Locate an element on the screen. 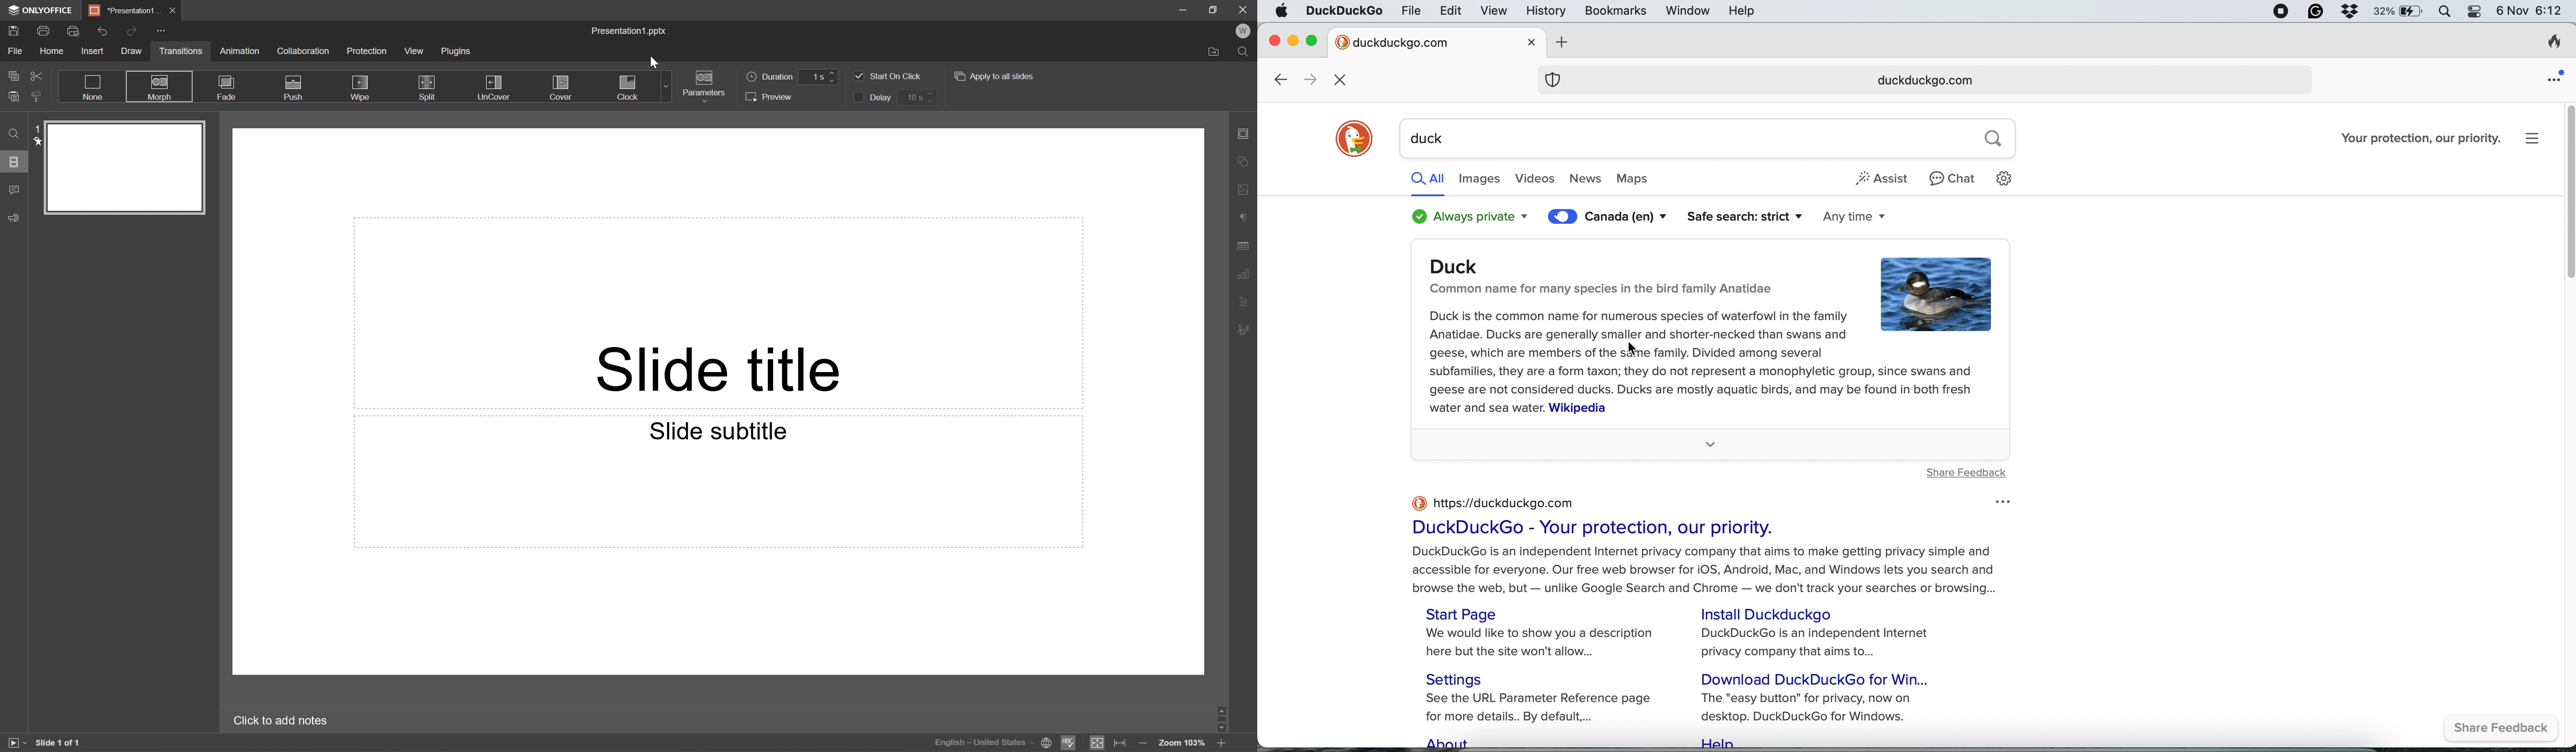 The height and width of the screenshot is (756, 2576). Wipro is located at coordinates (361, 87).